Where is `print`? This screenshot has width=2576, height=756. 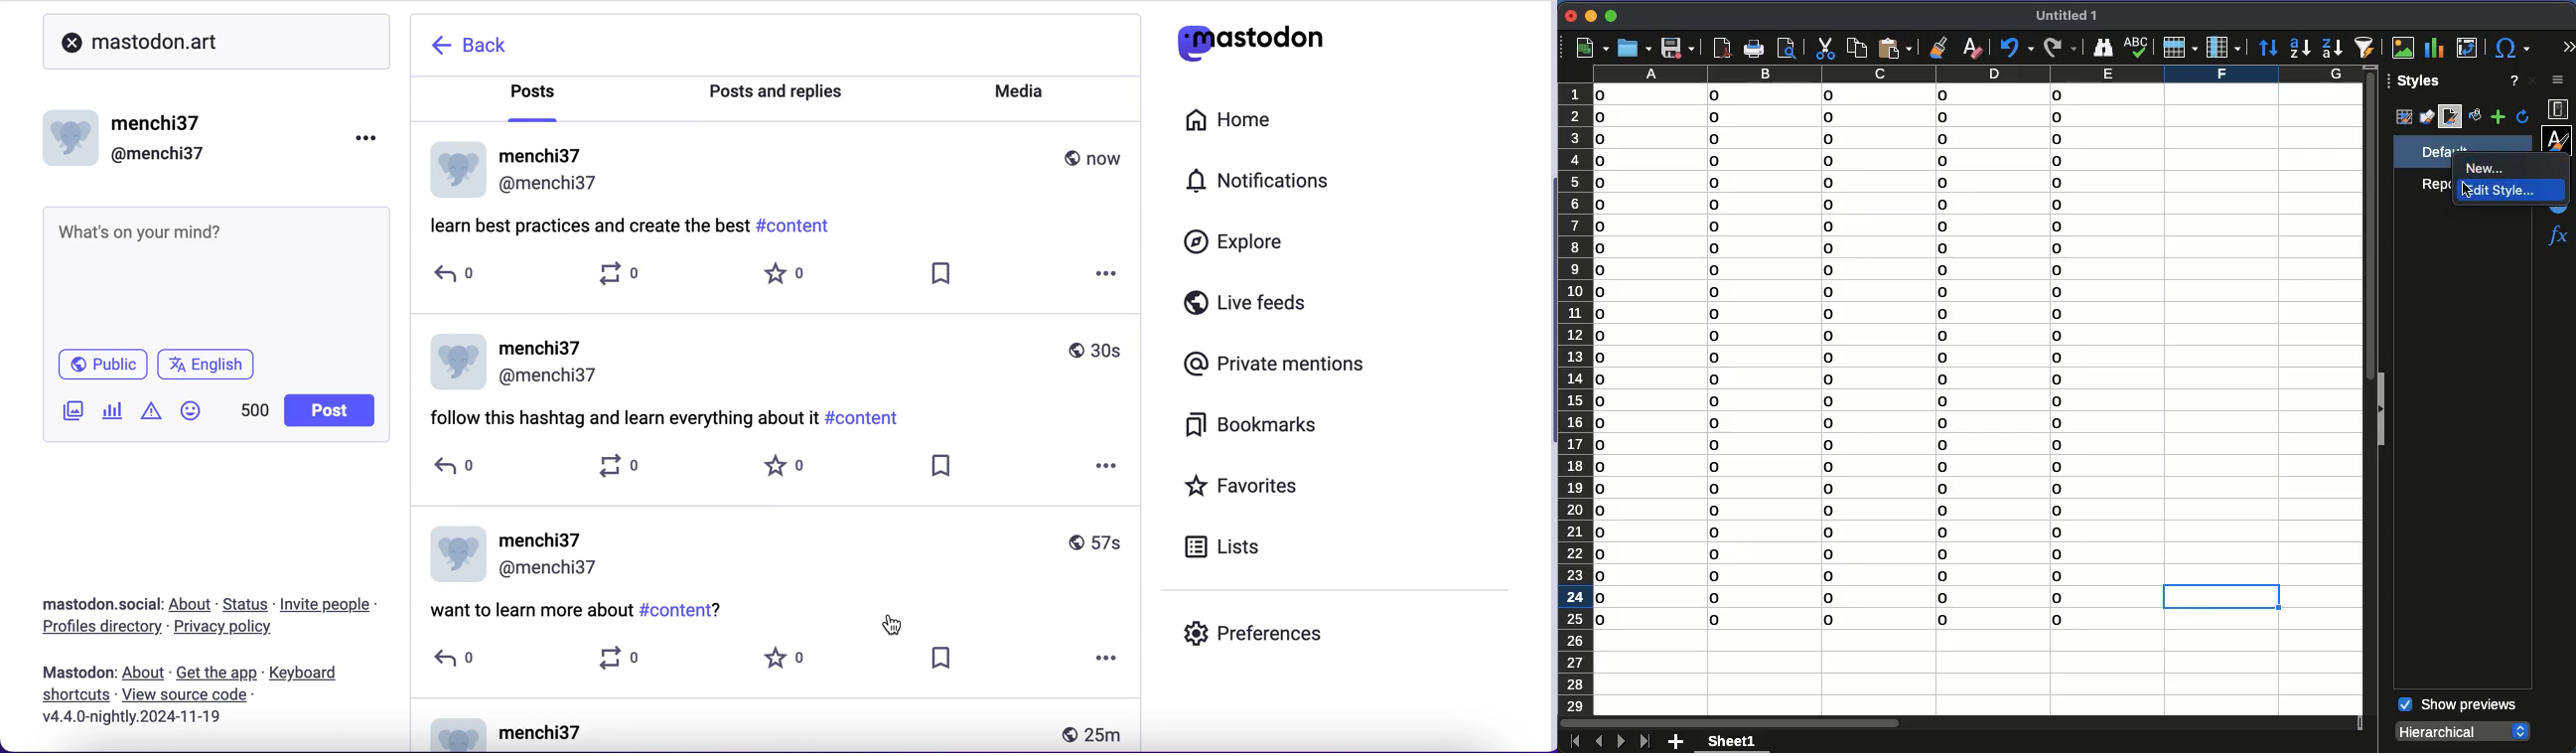
print is located at coordinates (1754, 49).